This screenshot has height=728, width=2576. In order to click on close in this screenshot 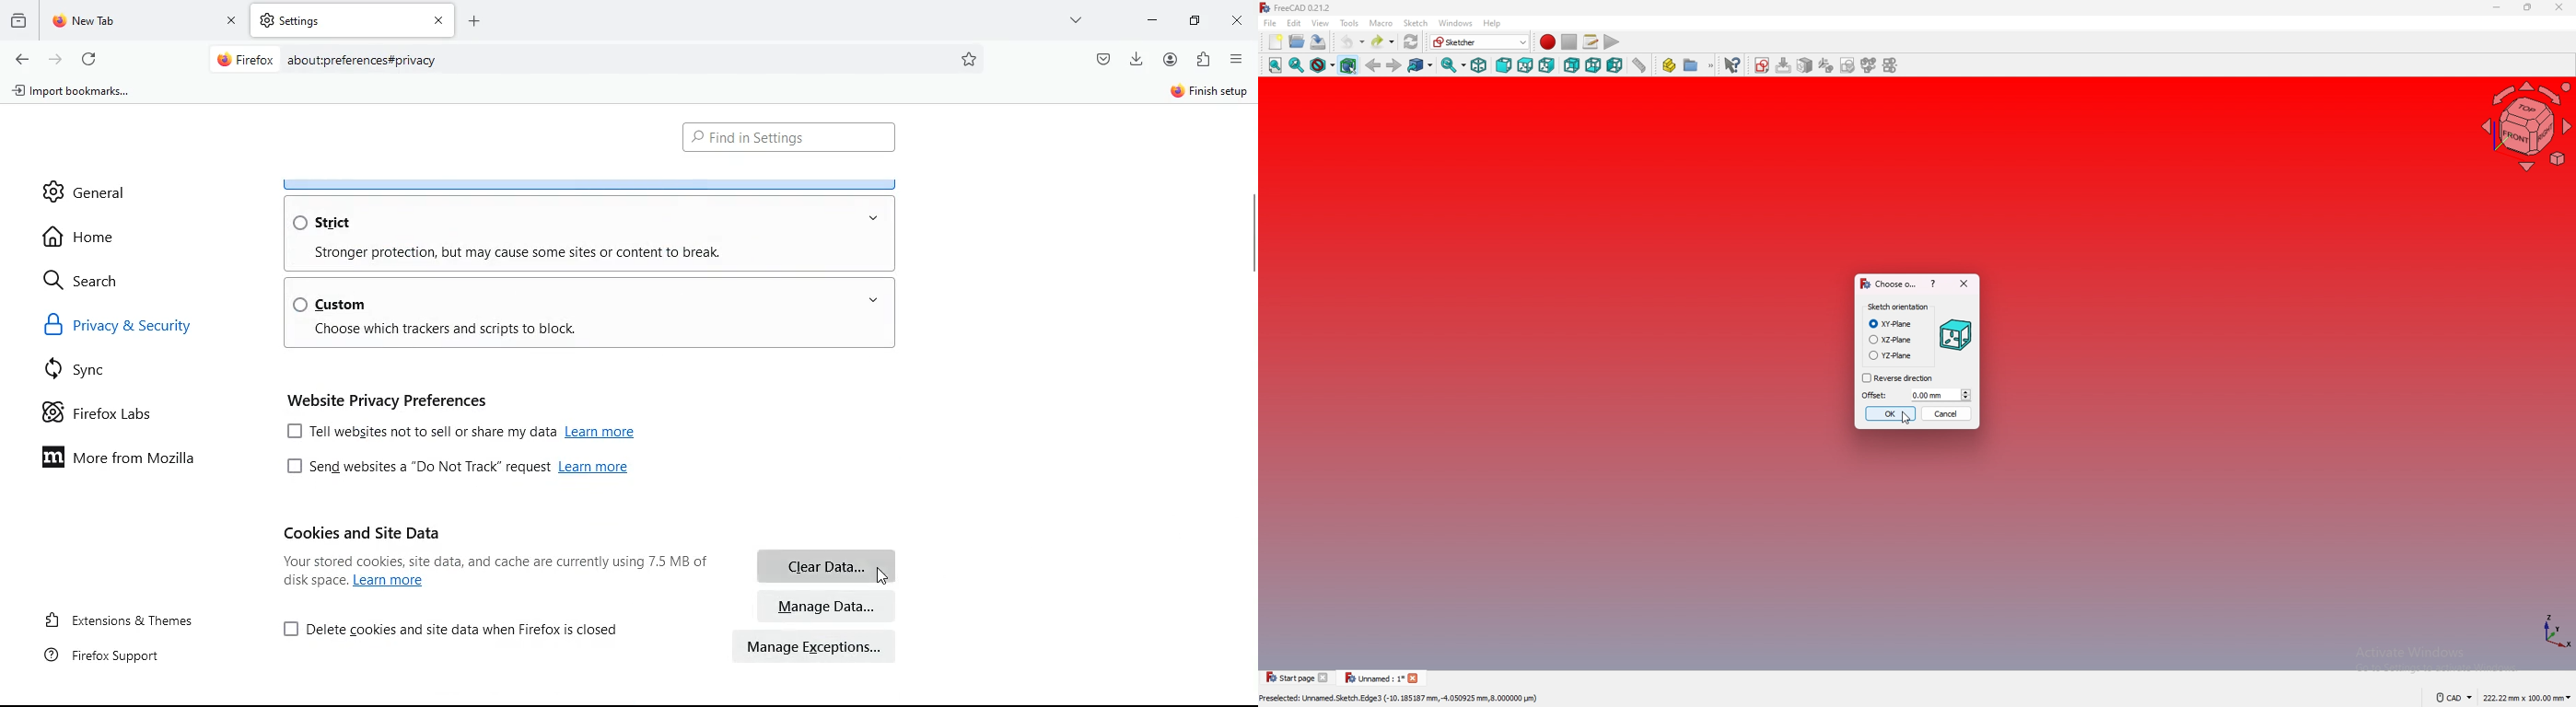, I will do `click(1240, 22)`.